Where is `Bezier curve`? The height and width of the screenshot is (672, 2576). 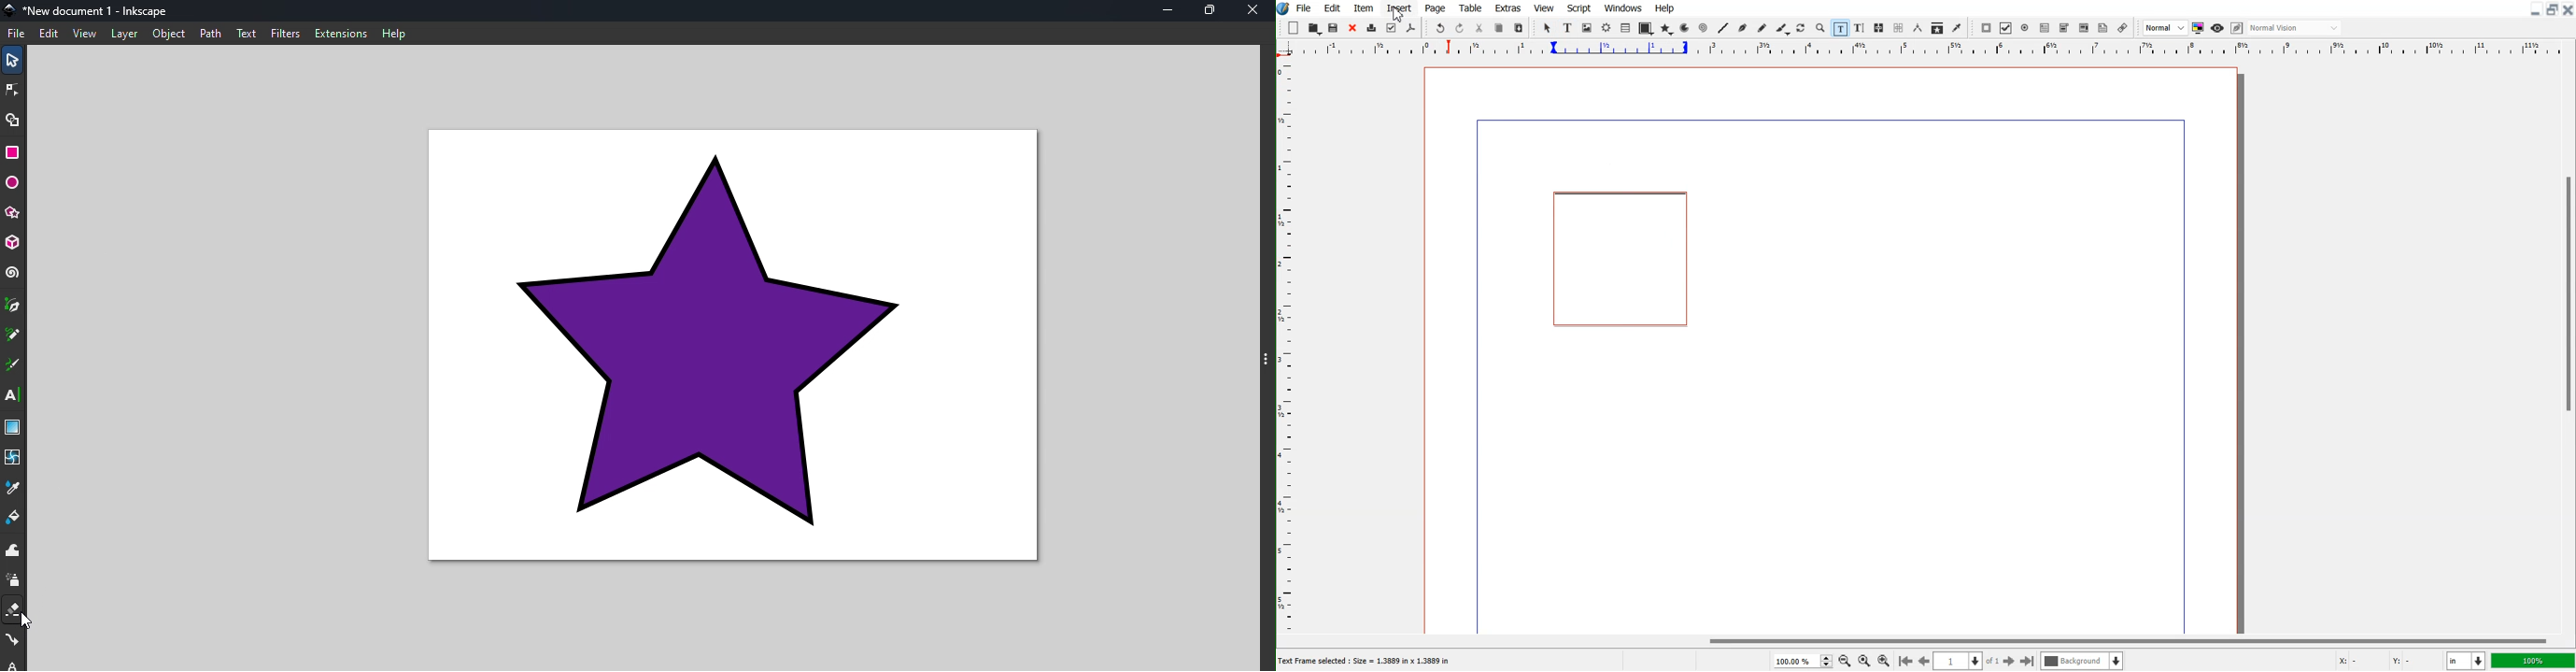 Bezier curve is located at coordinates (1743, 28).